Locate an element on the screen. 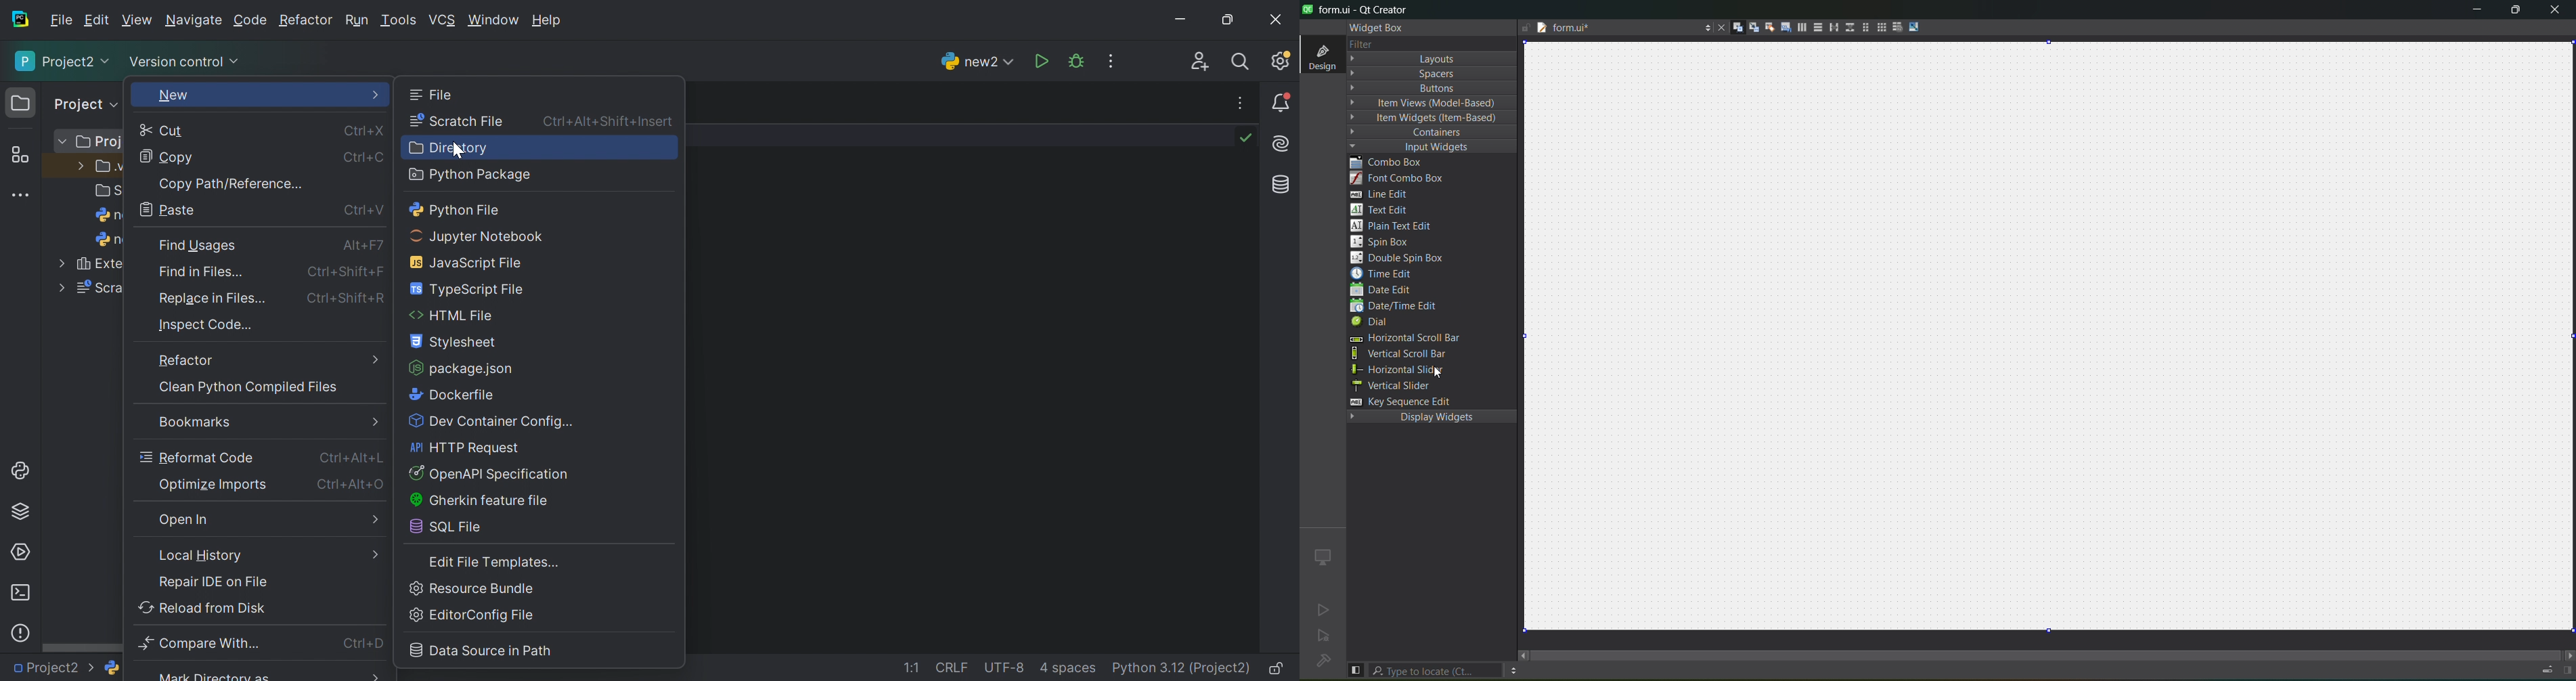 Image resolution: width=2576 pixels, height=700 pixels. layout in a form is located at coordinates (1867, 28).